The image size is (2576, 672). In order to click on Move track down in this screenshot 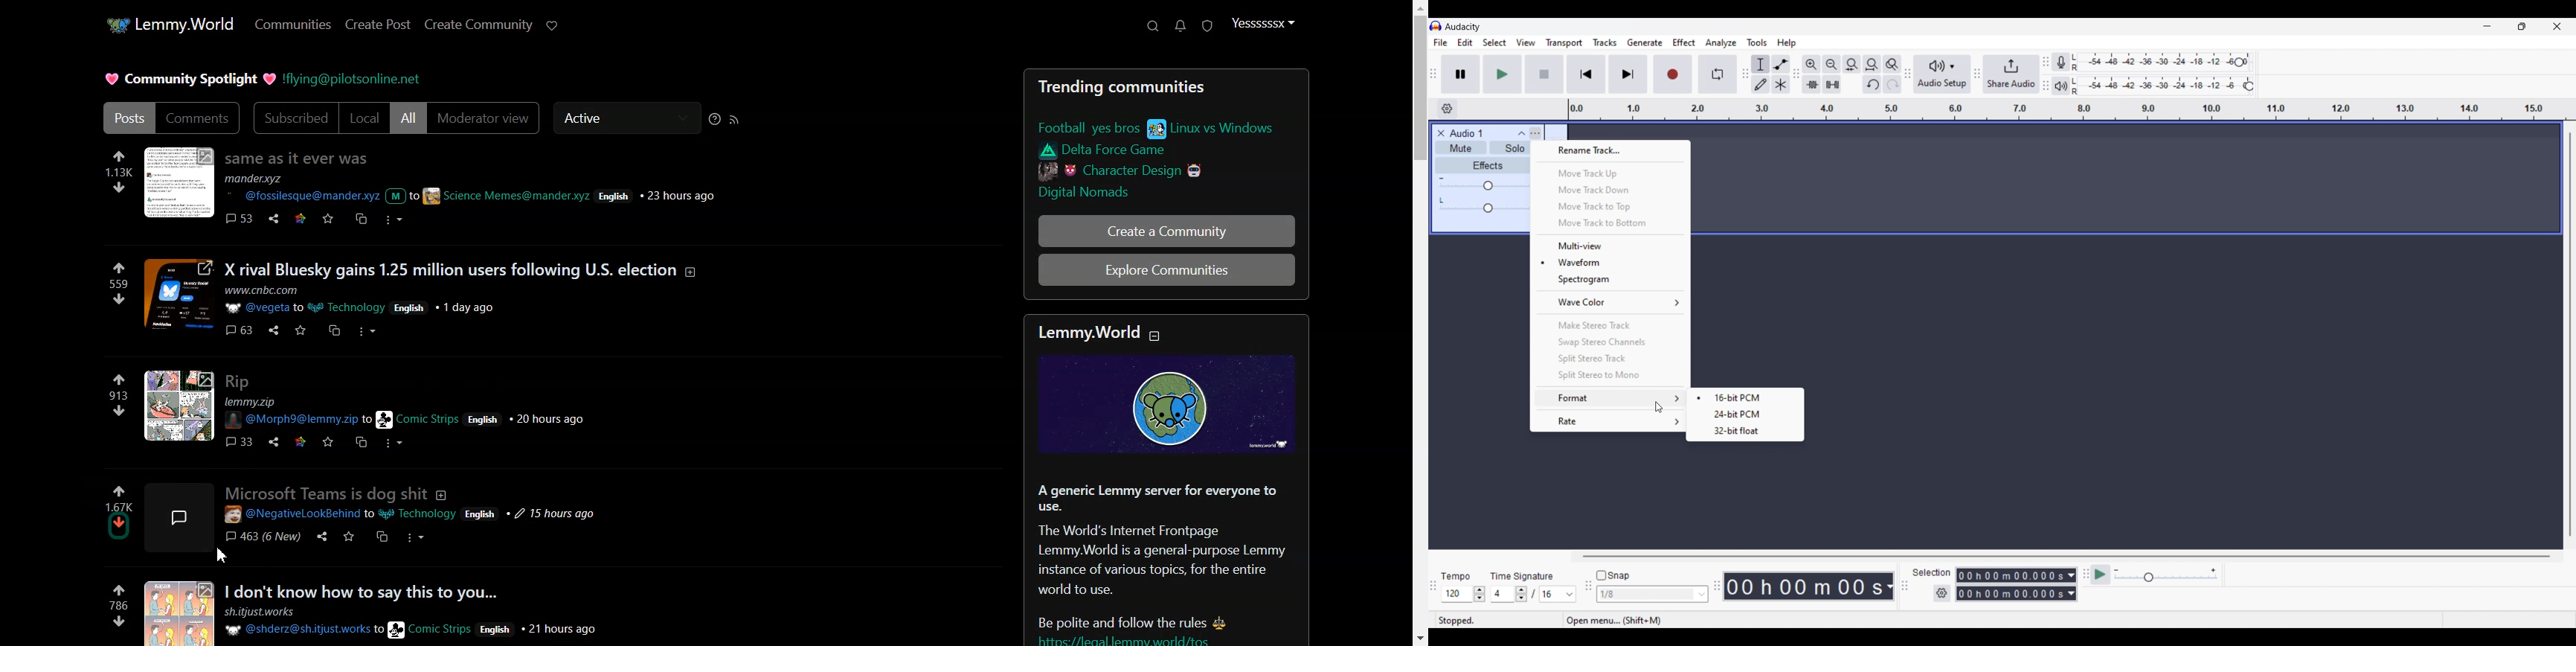, I will do `click(1611, 190)`.